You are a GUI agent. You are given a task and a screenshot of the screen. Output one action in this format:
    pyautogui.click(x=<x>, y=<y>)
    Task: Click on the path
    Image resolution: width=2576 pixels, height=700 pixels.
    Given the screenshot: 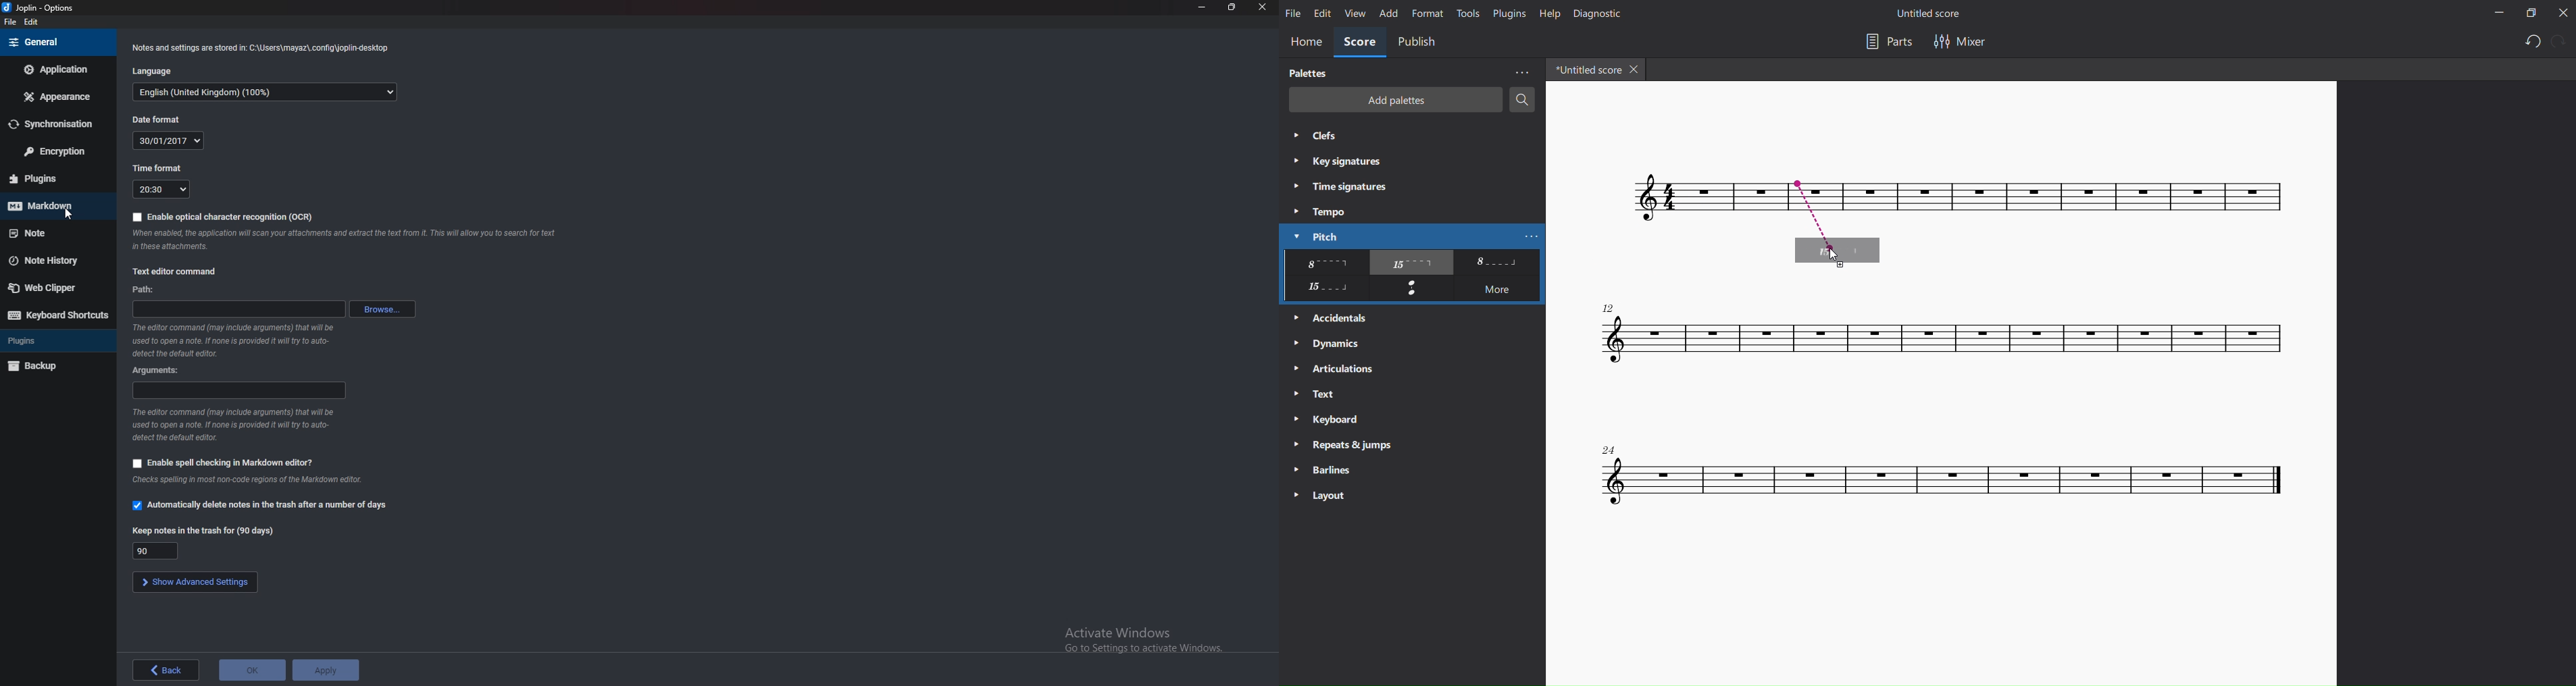 What is the action you would take?
    pyautogui.click(x=239, y=308)
    